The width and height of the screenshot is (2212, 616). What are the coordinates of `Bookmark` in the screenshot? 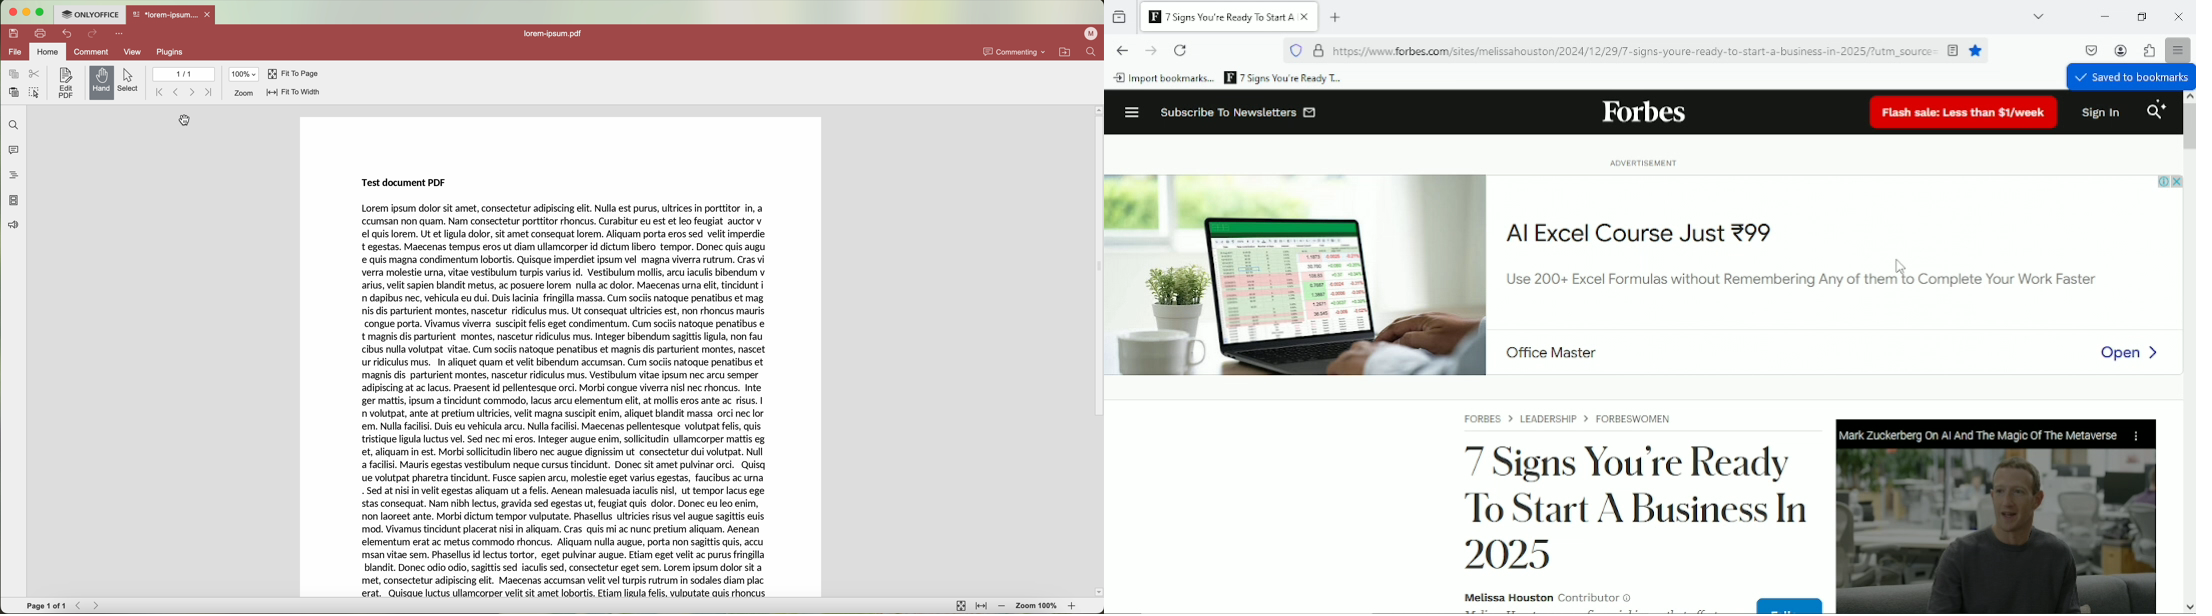 It's located at (1285, 79).